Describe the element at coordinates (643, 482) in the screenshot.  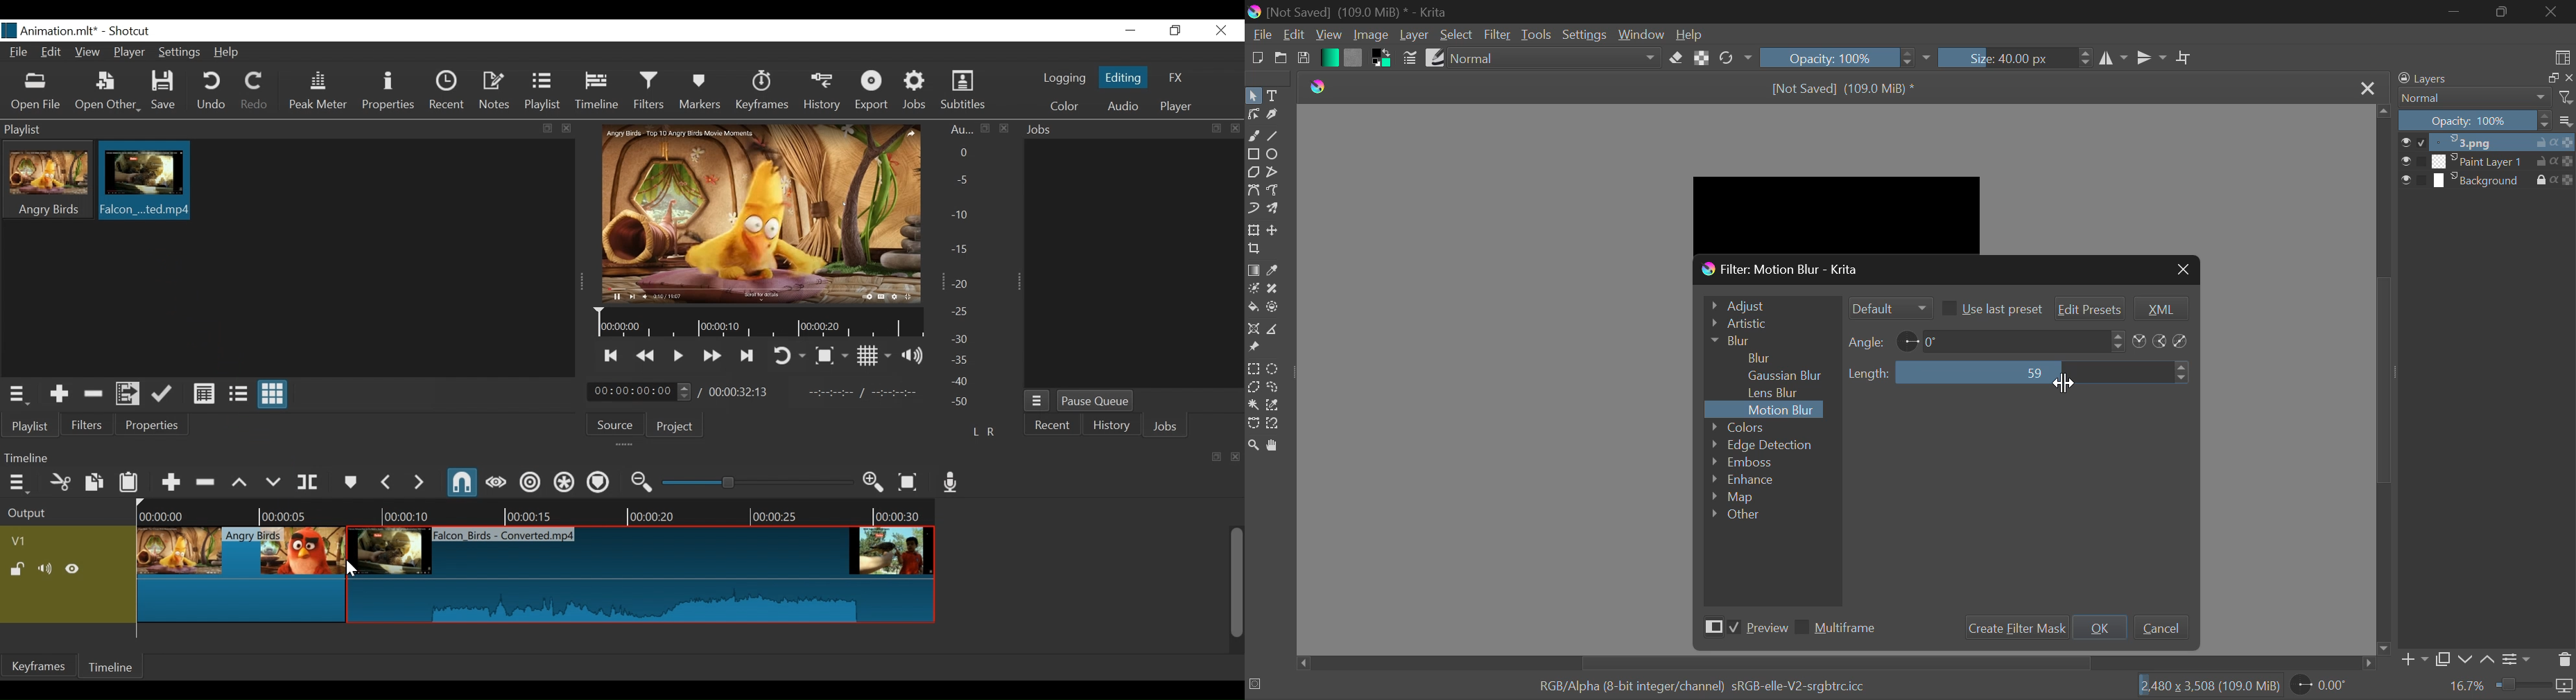
I see `Zoom timeline out` at that location.